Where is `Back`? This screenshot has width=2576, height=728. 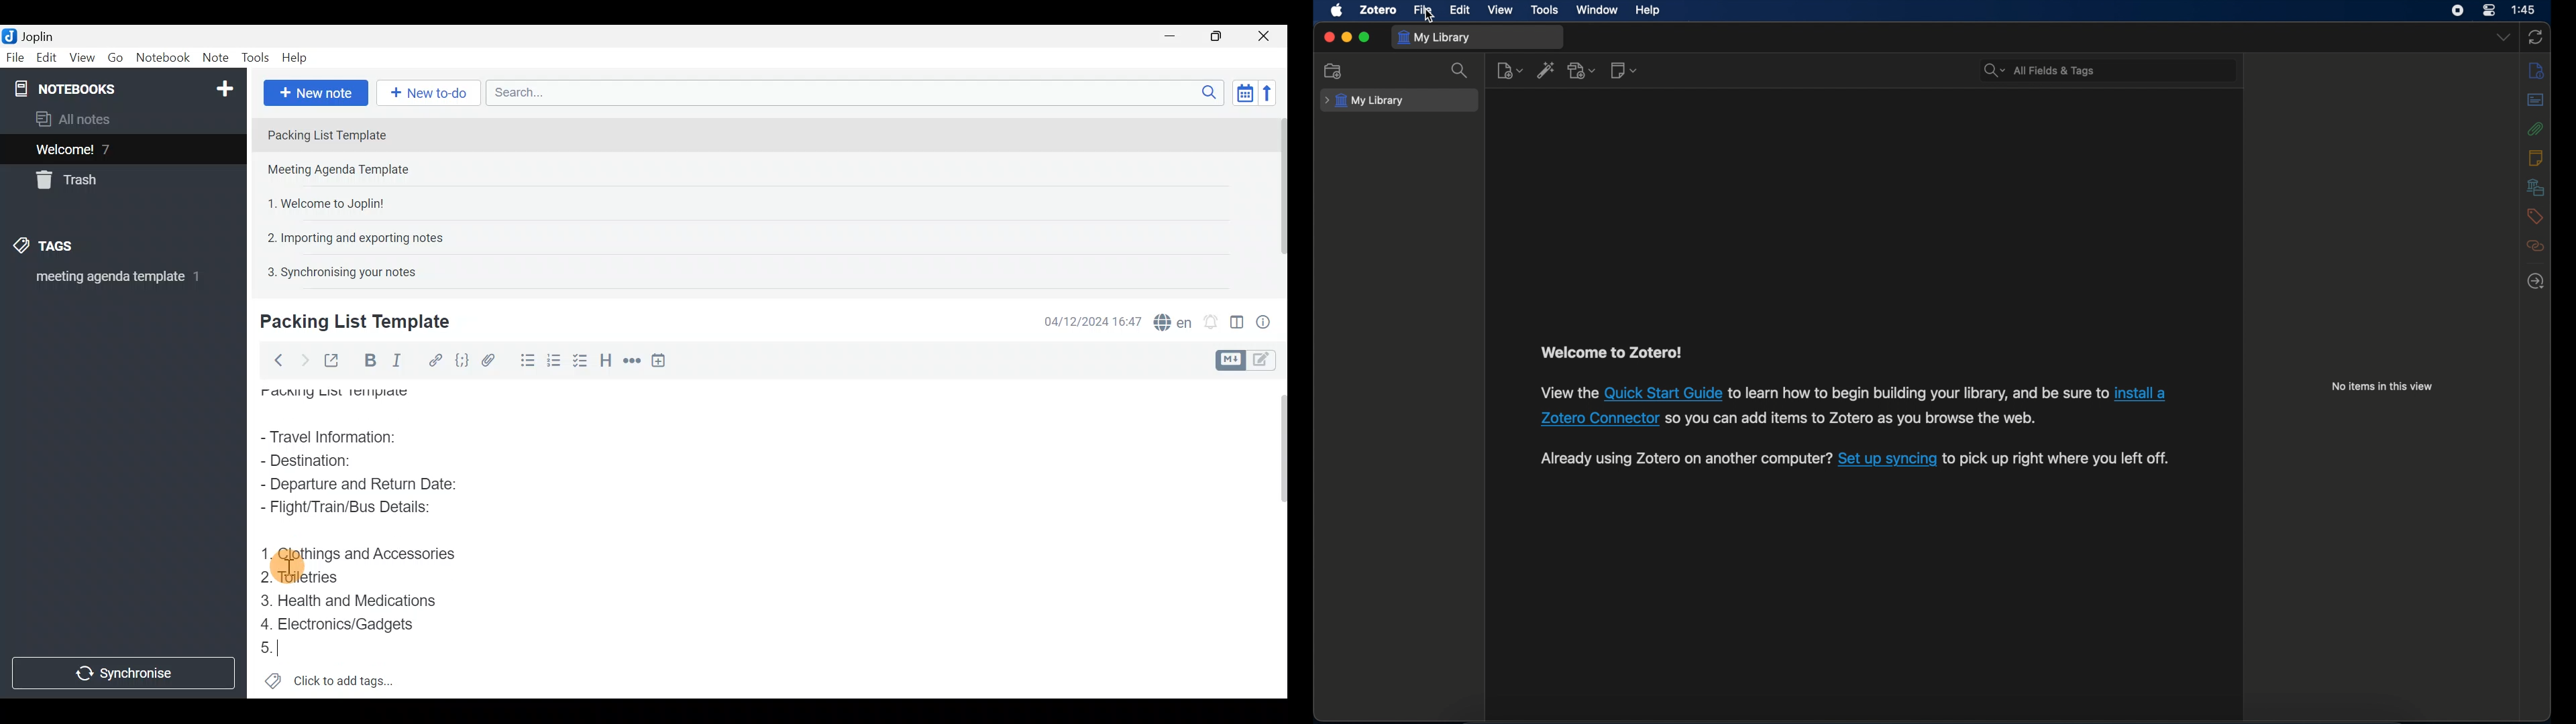 Back is located at coordinates (276, 360).